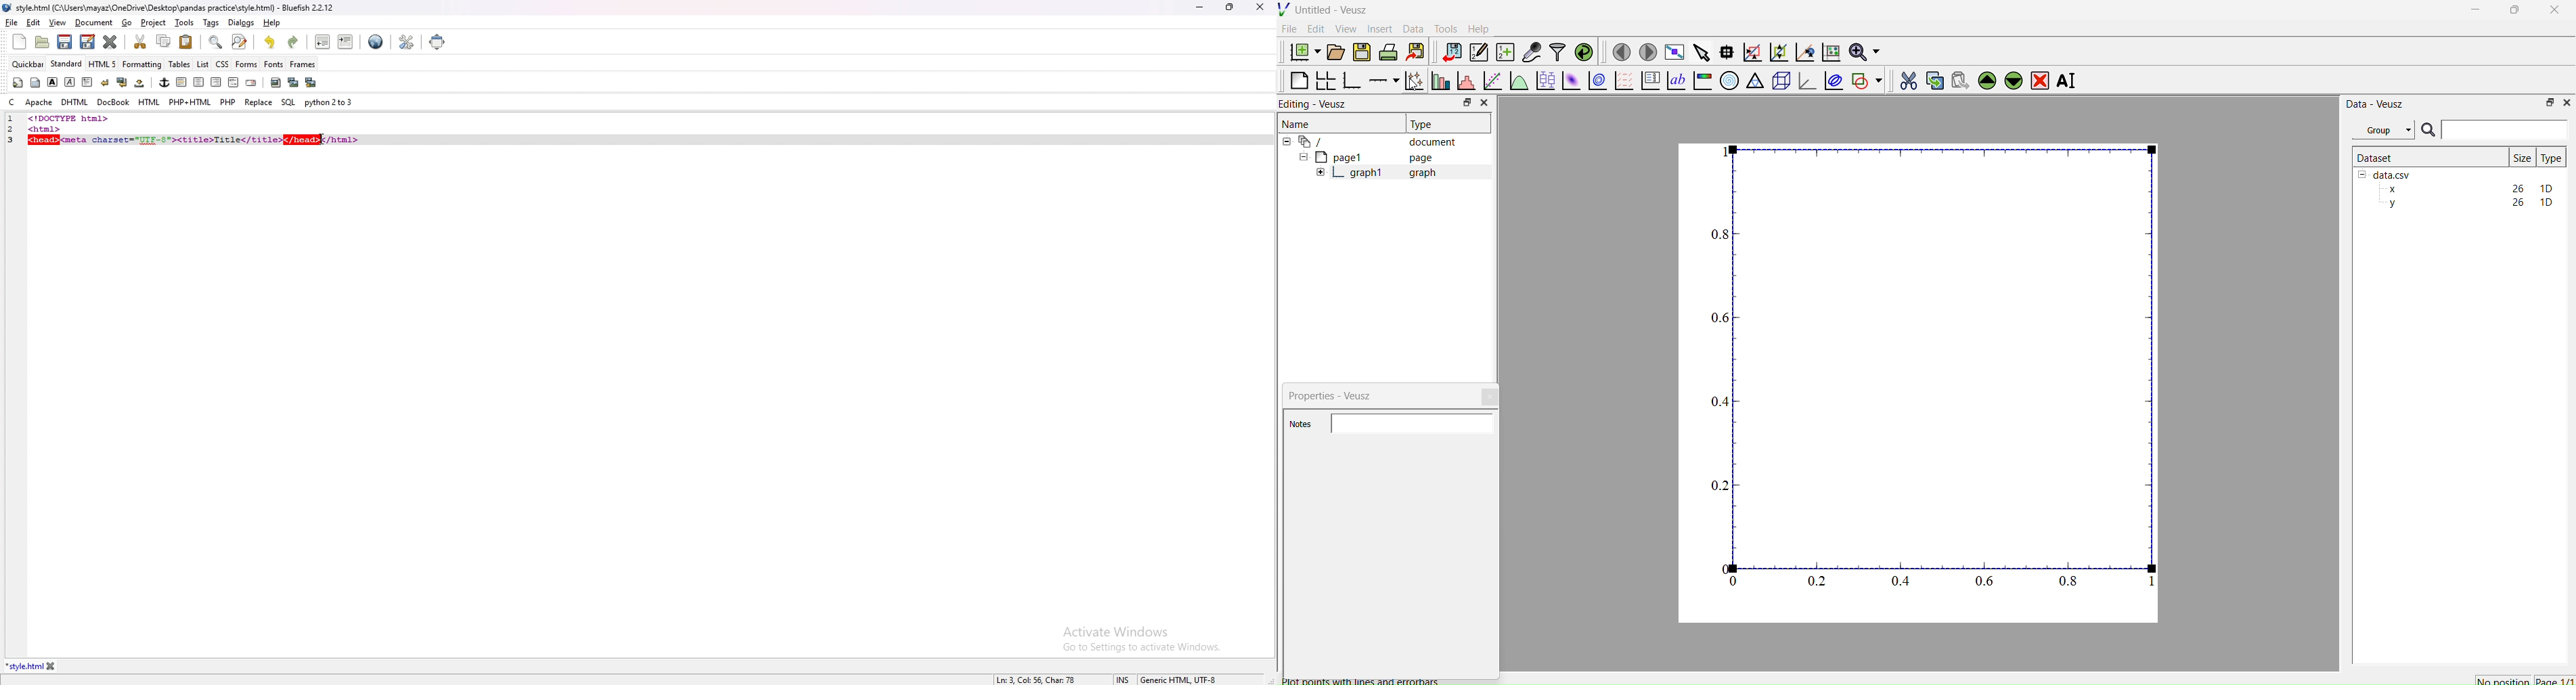 This screenshot has width=2576, height=700. What do you see at coordinates (1411, 85) in the screenshot?
I see `Cursor` at bounding box center [1411, 85].